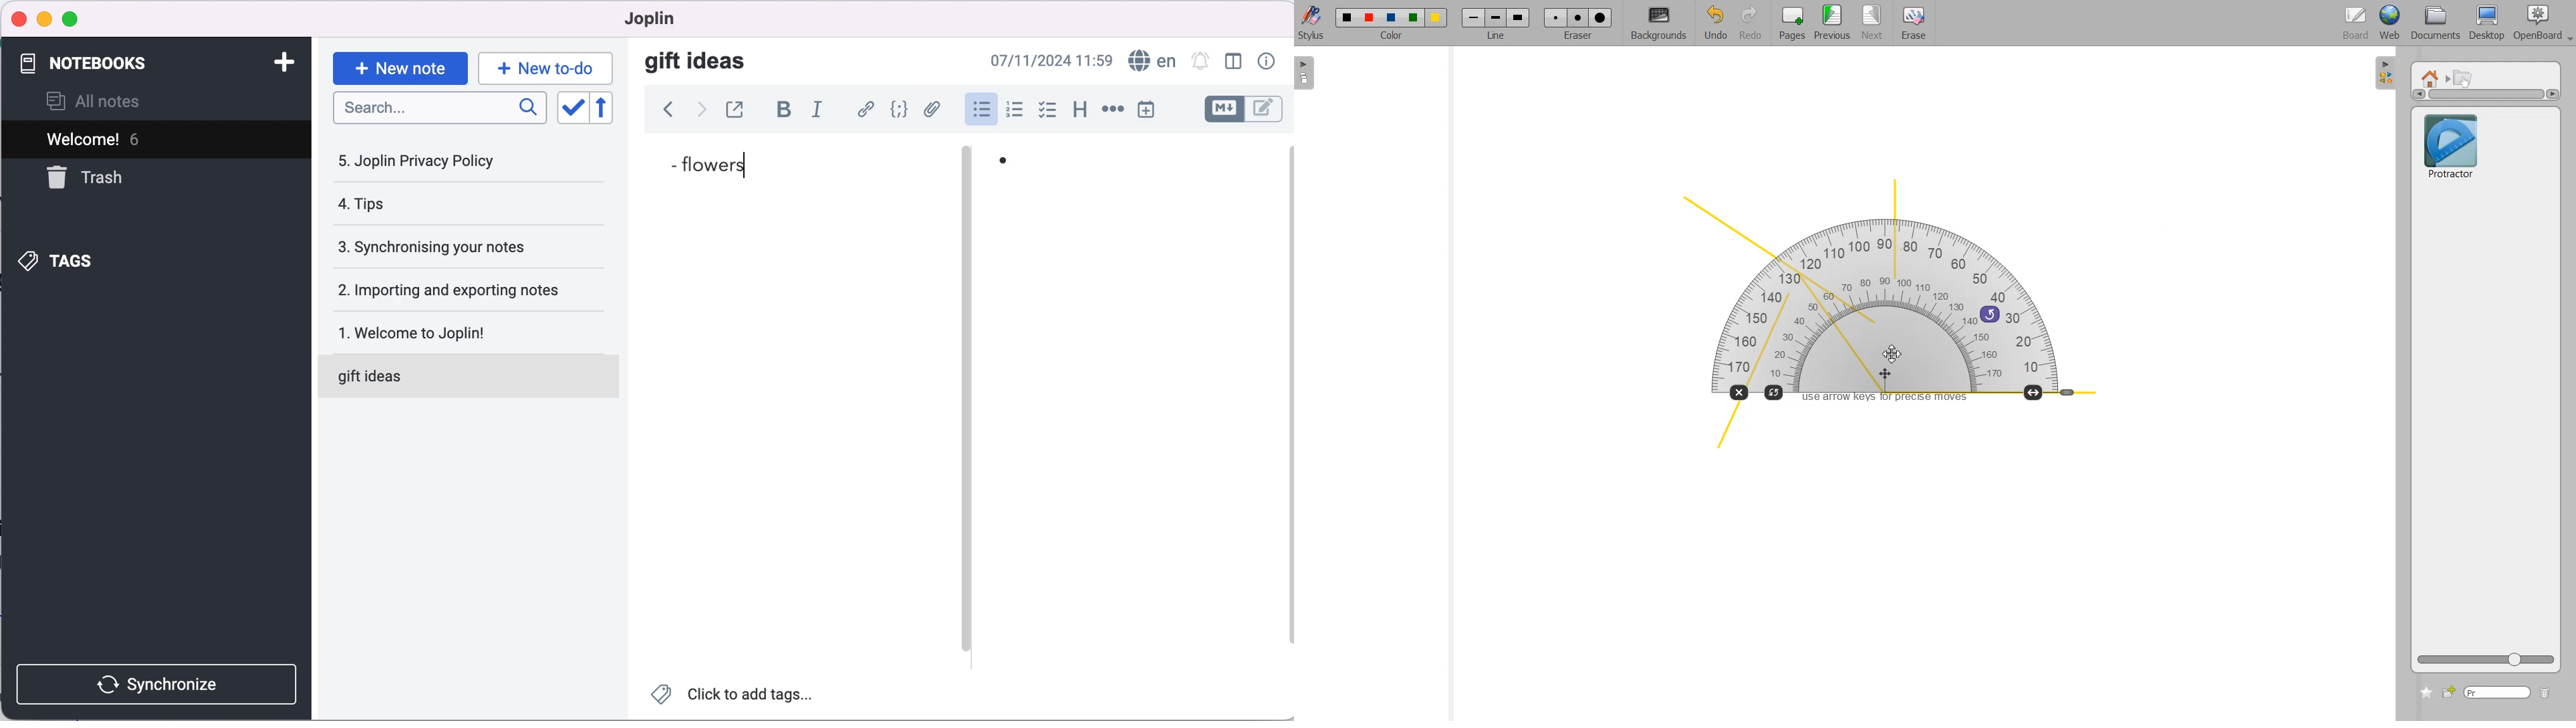  Describe the element at coordinates (1200, 62) in the screenshot. I see `set alarm` at that location.